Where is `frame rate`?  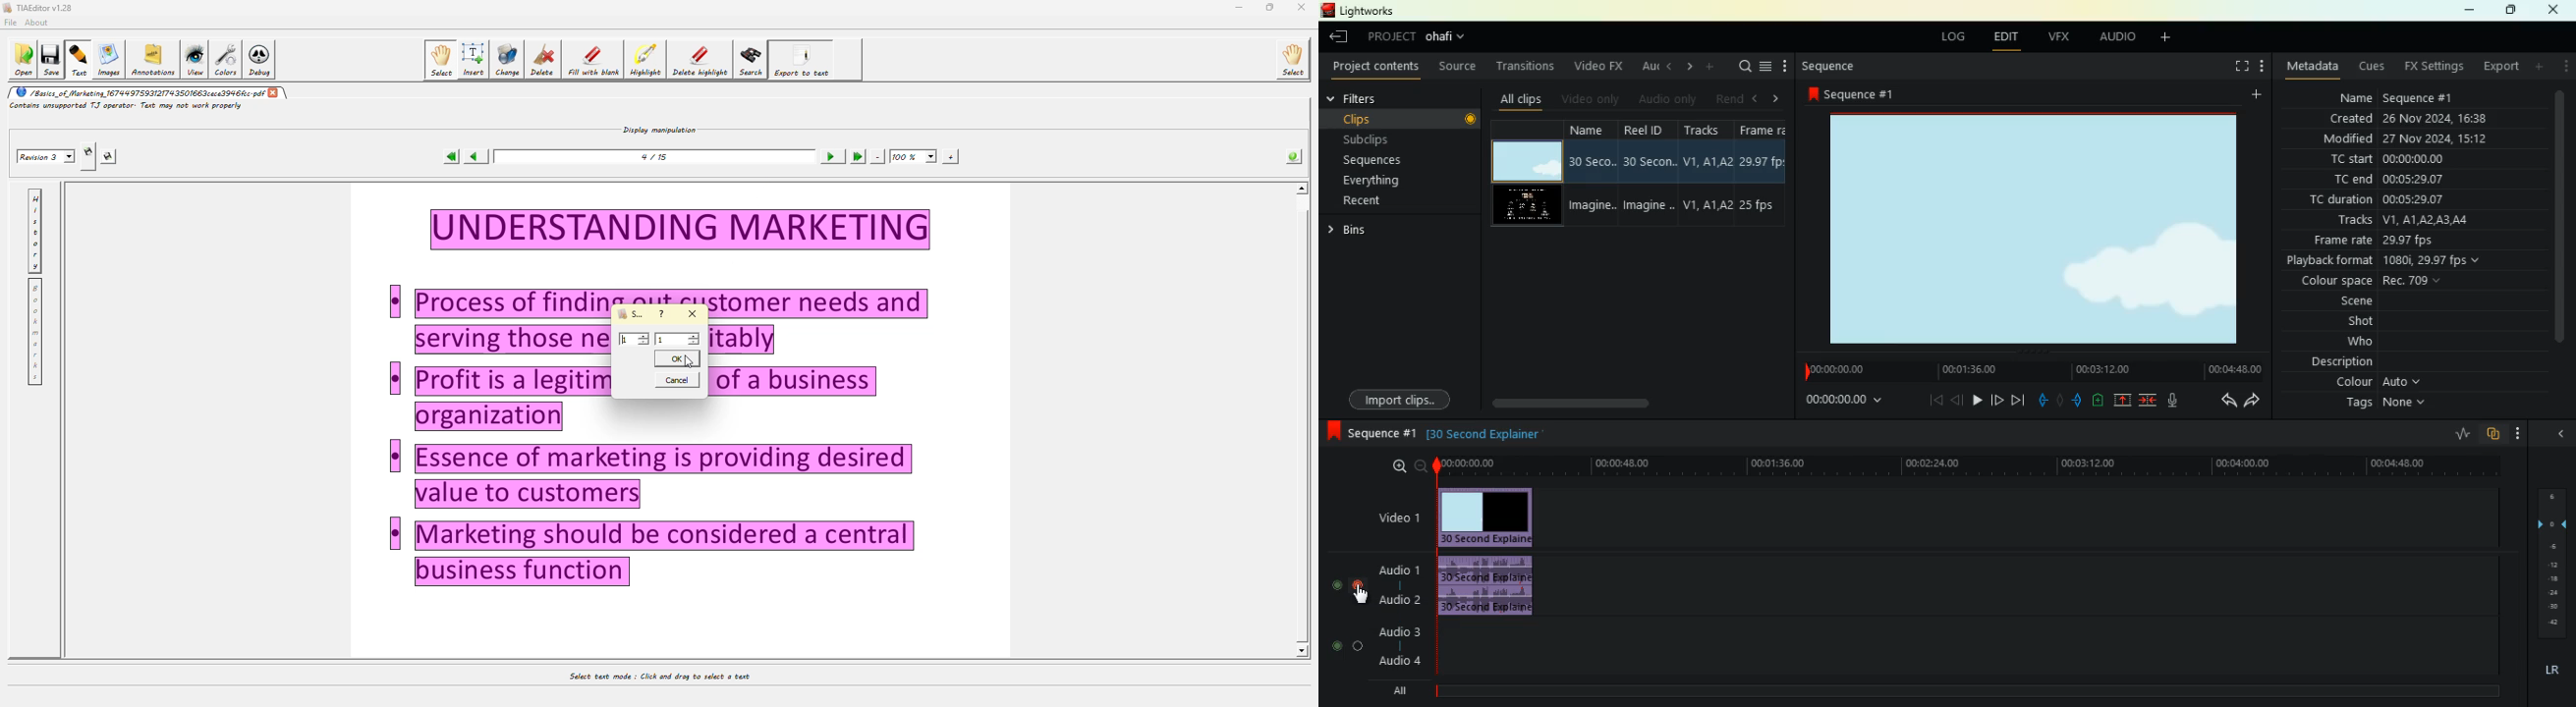
frame rate is located at coordinates (2405, 242).